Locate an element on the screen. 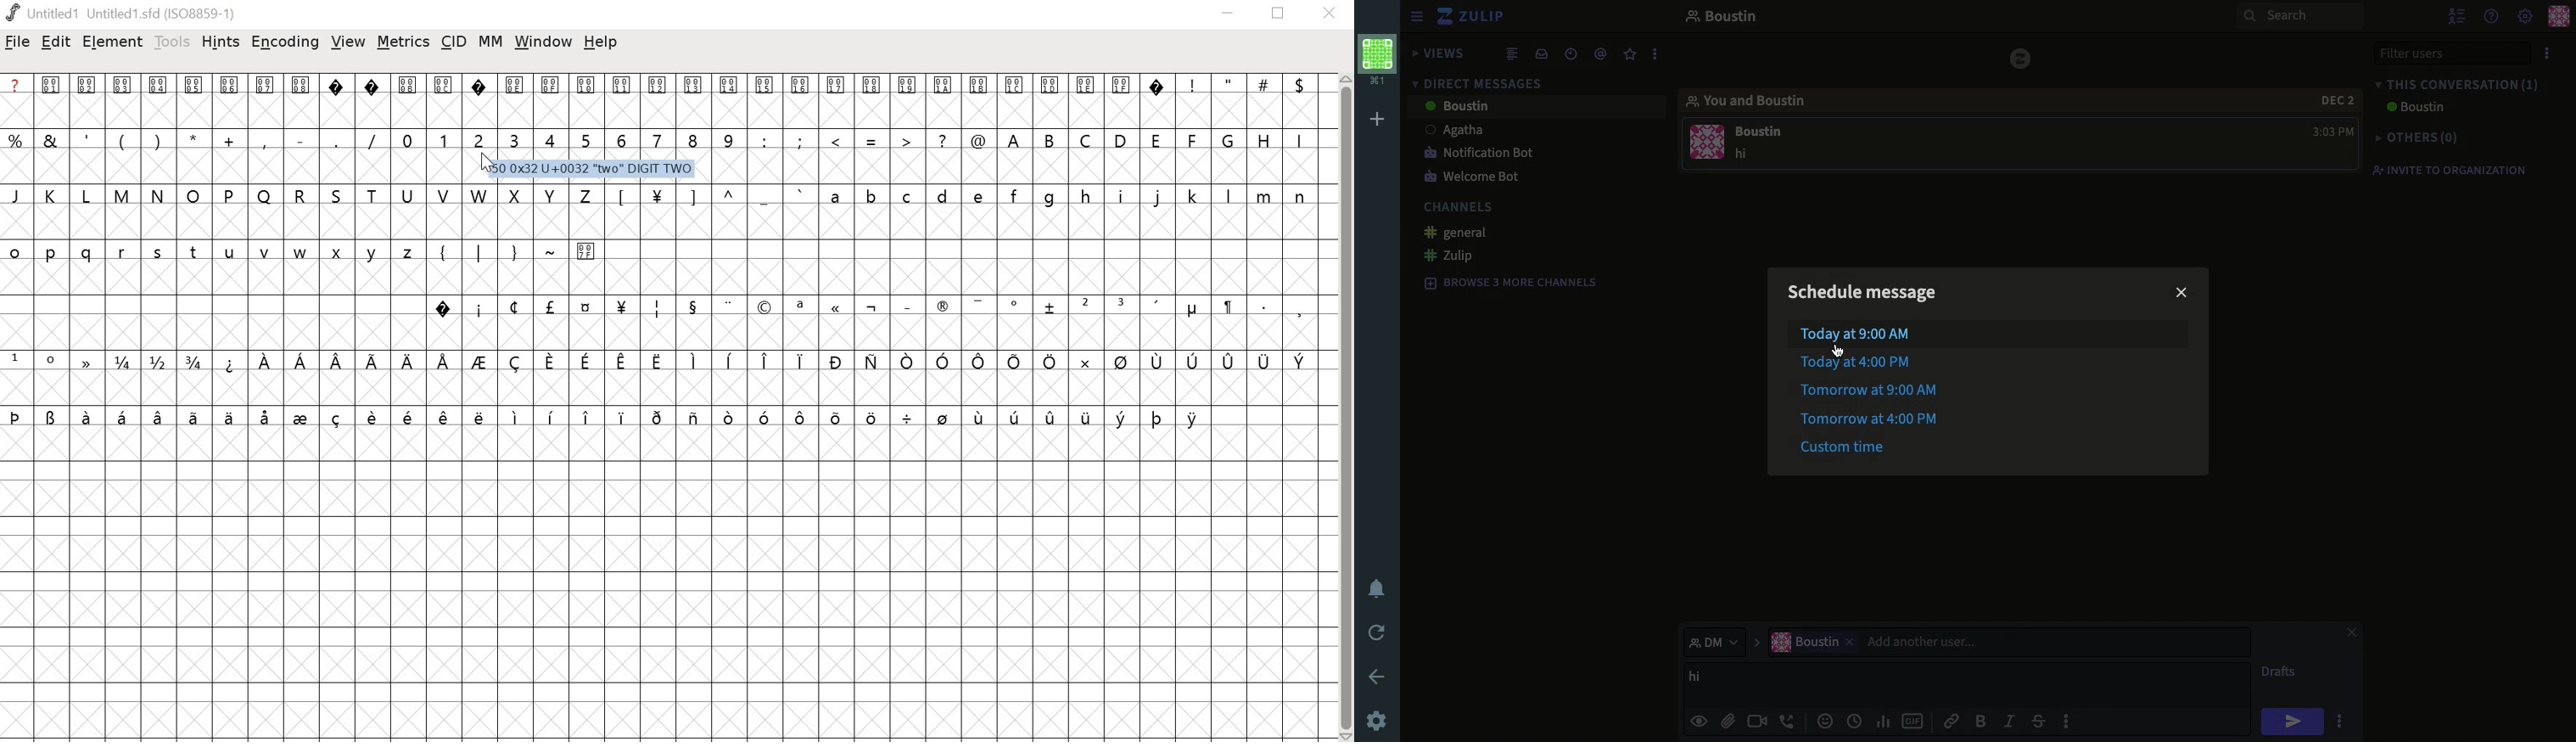  remove is located at coordinates (1852, 644).